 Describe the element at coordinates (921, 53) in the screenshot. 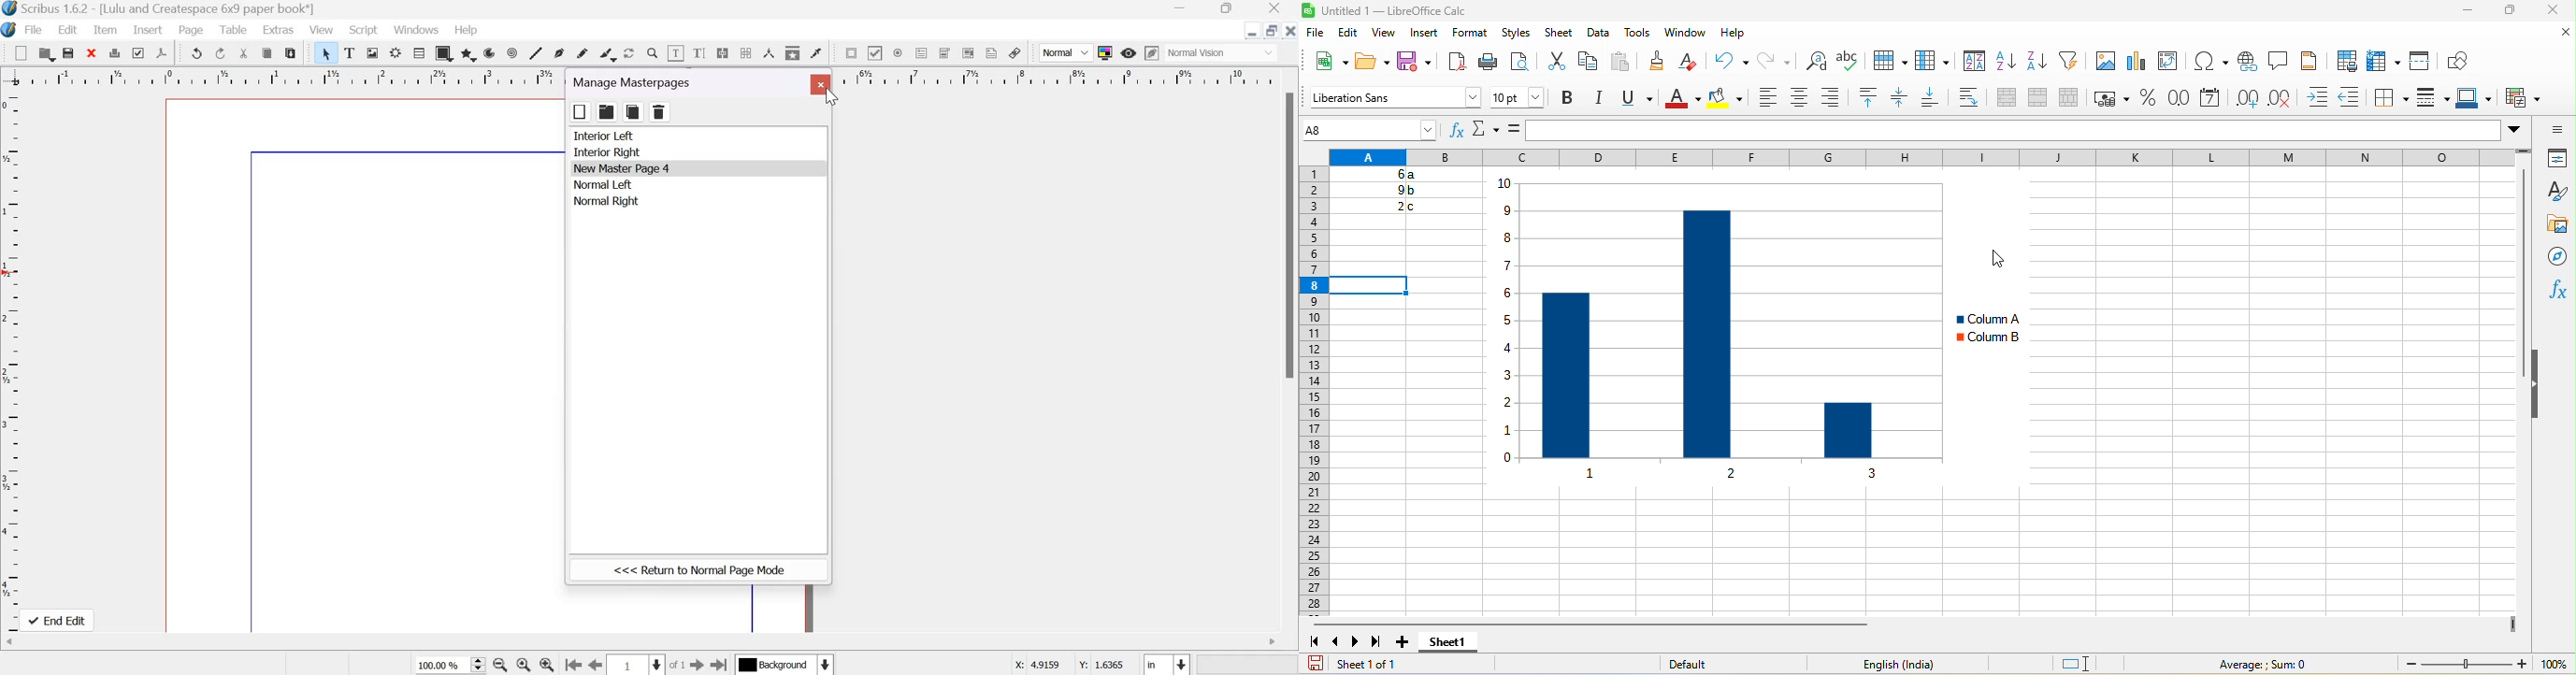

I see `PDF text field` at that location.